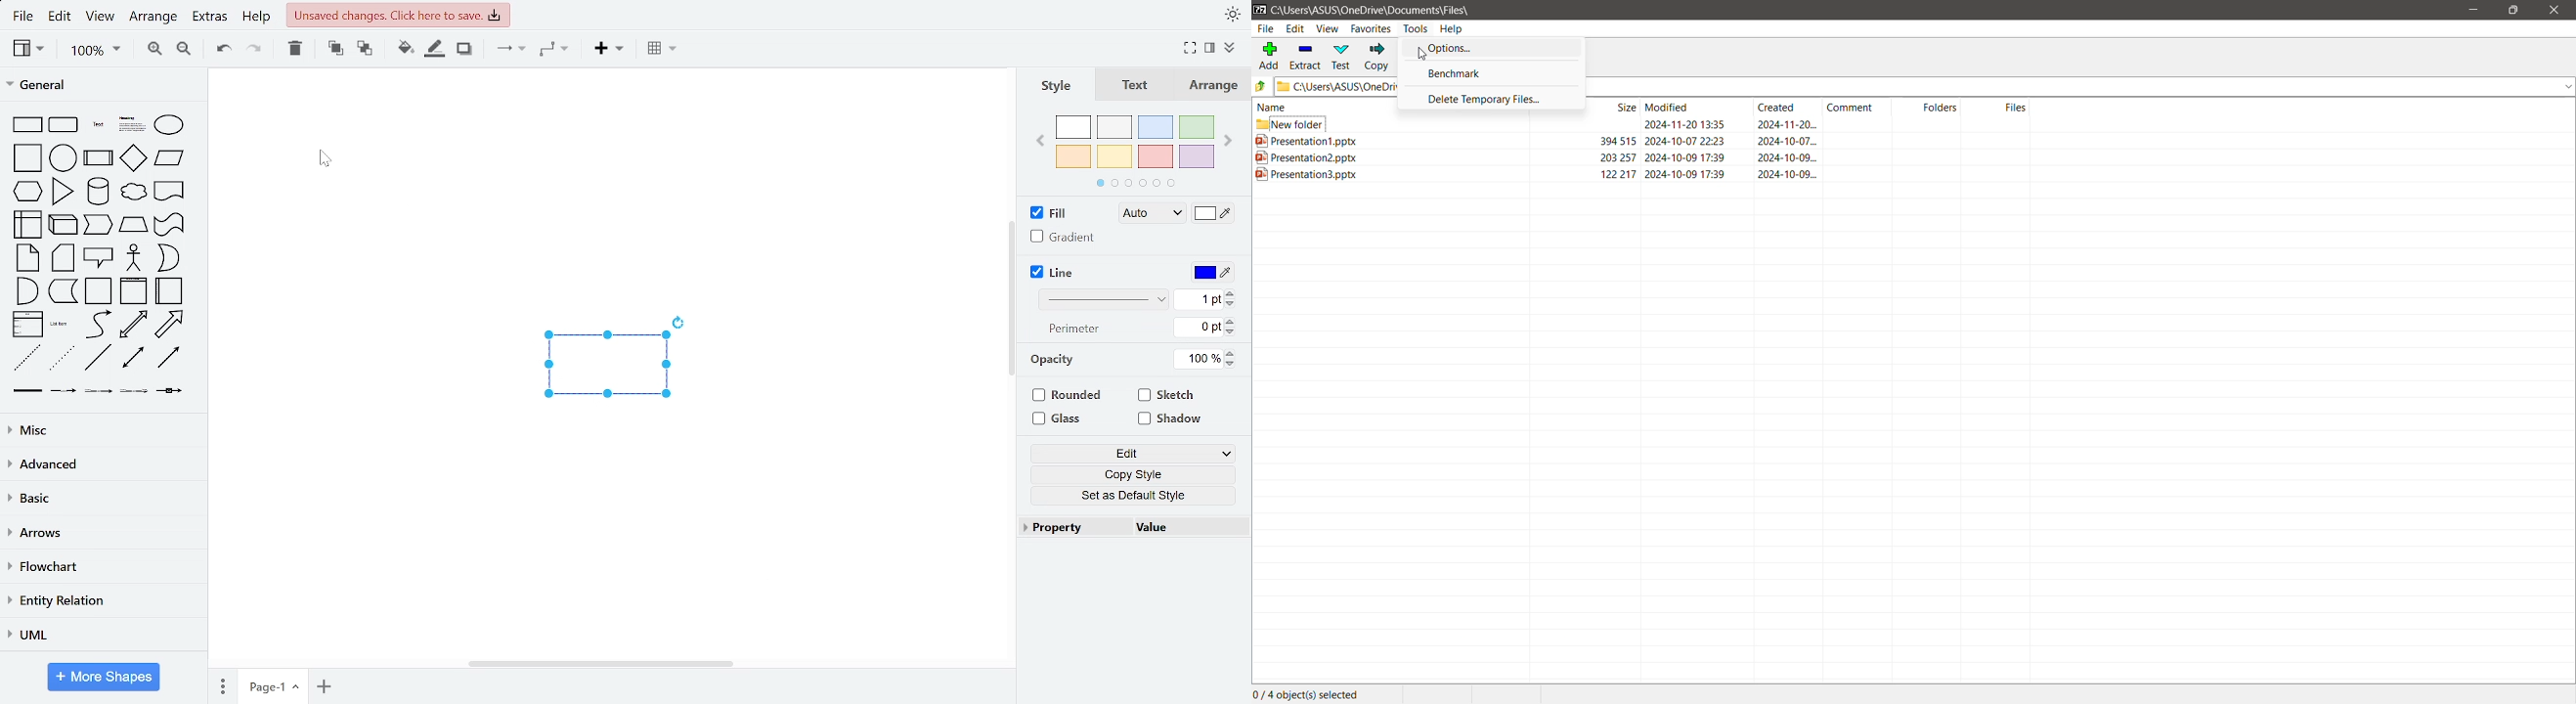 This screenshot has width=2576, height=728. Describe the element at coordinates (602, 369) in the screenshot. I see `preview` at that location.